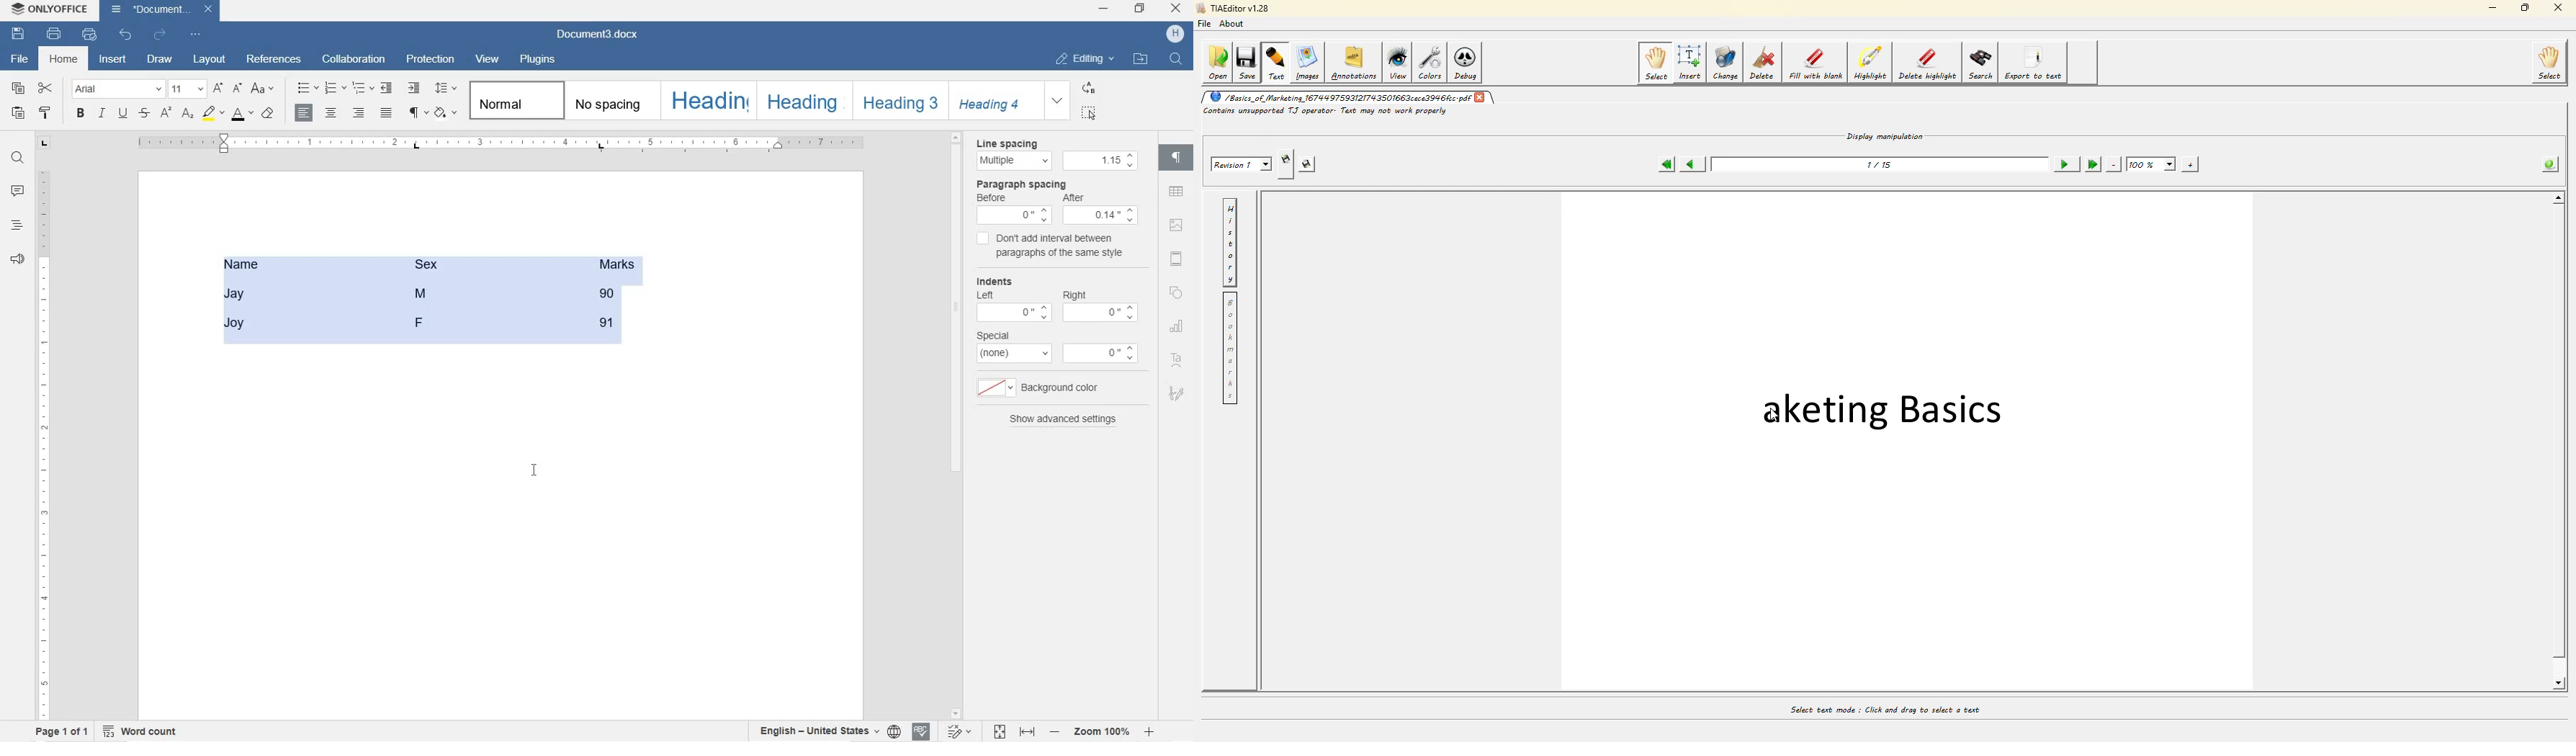  What do you see at coordinates (360, 112) in the screenshot?
I see `ALIGN RIGHT` at bounding box center [360, 112].